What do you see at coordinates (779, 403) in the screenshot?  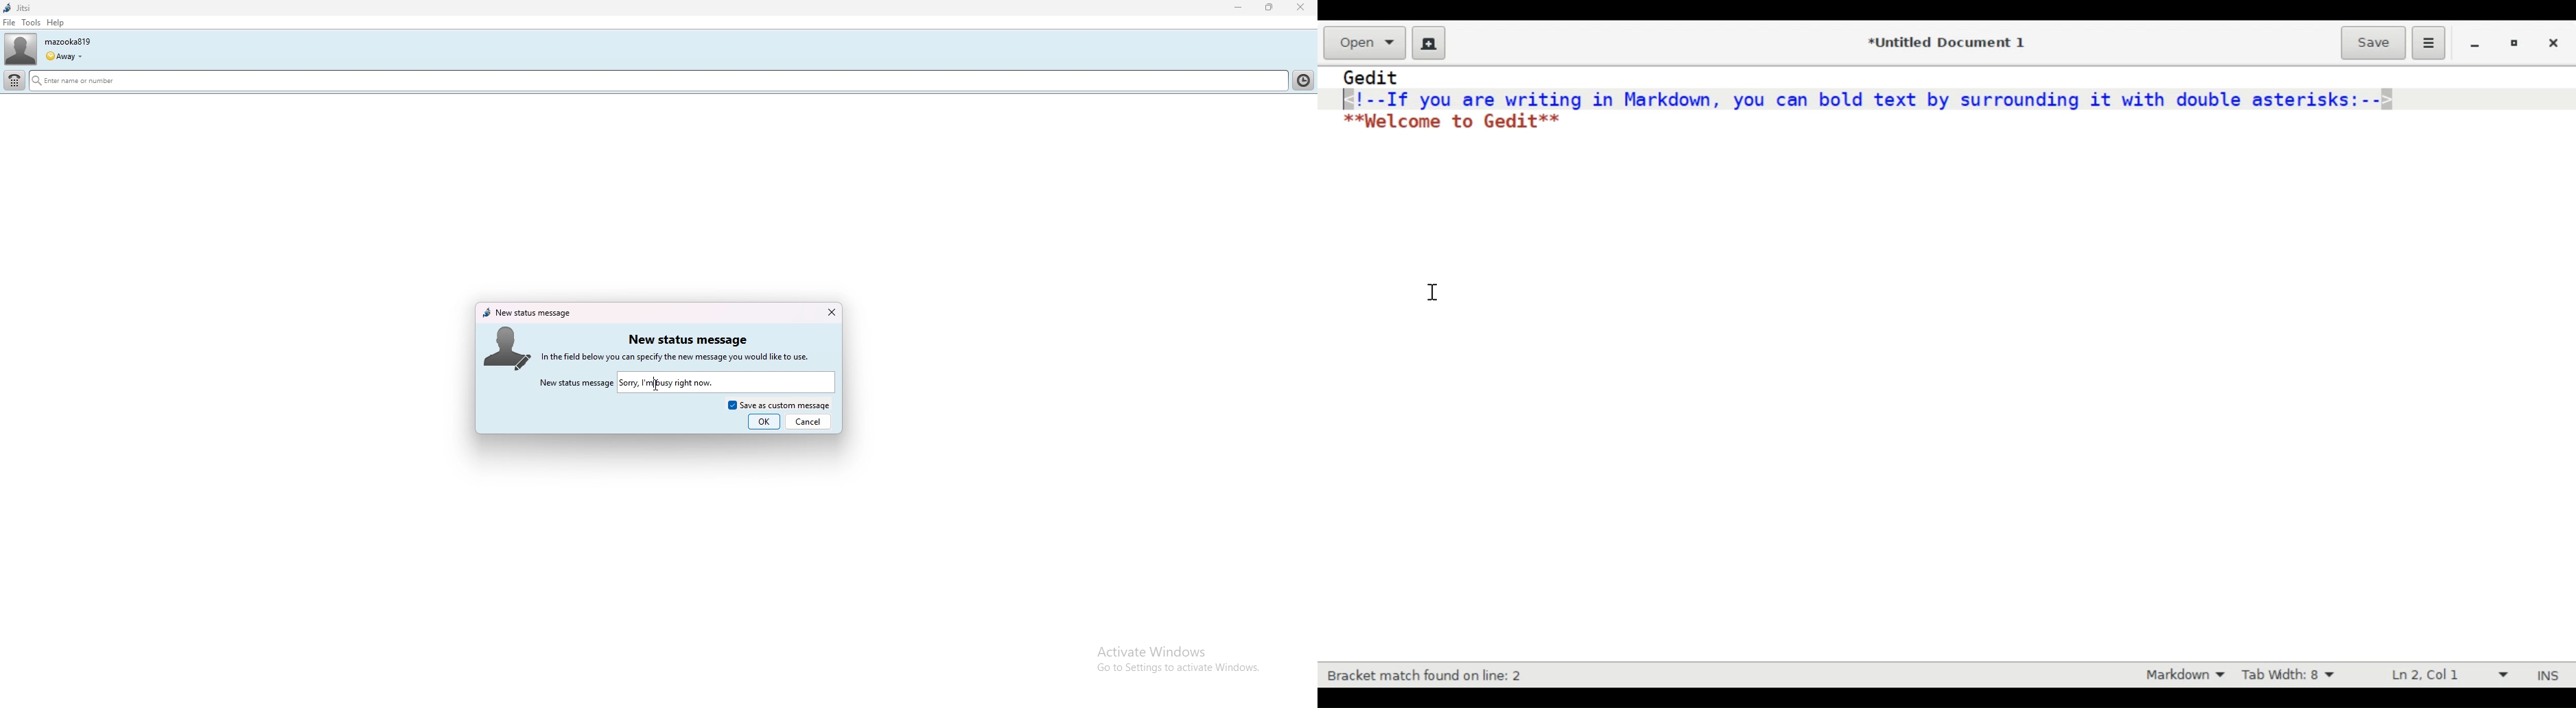 I see `save as custom message` at bounding box center [779, 403].